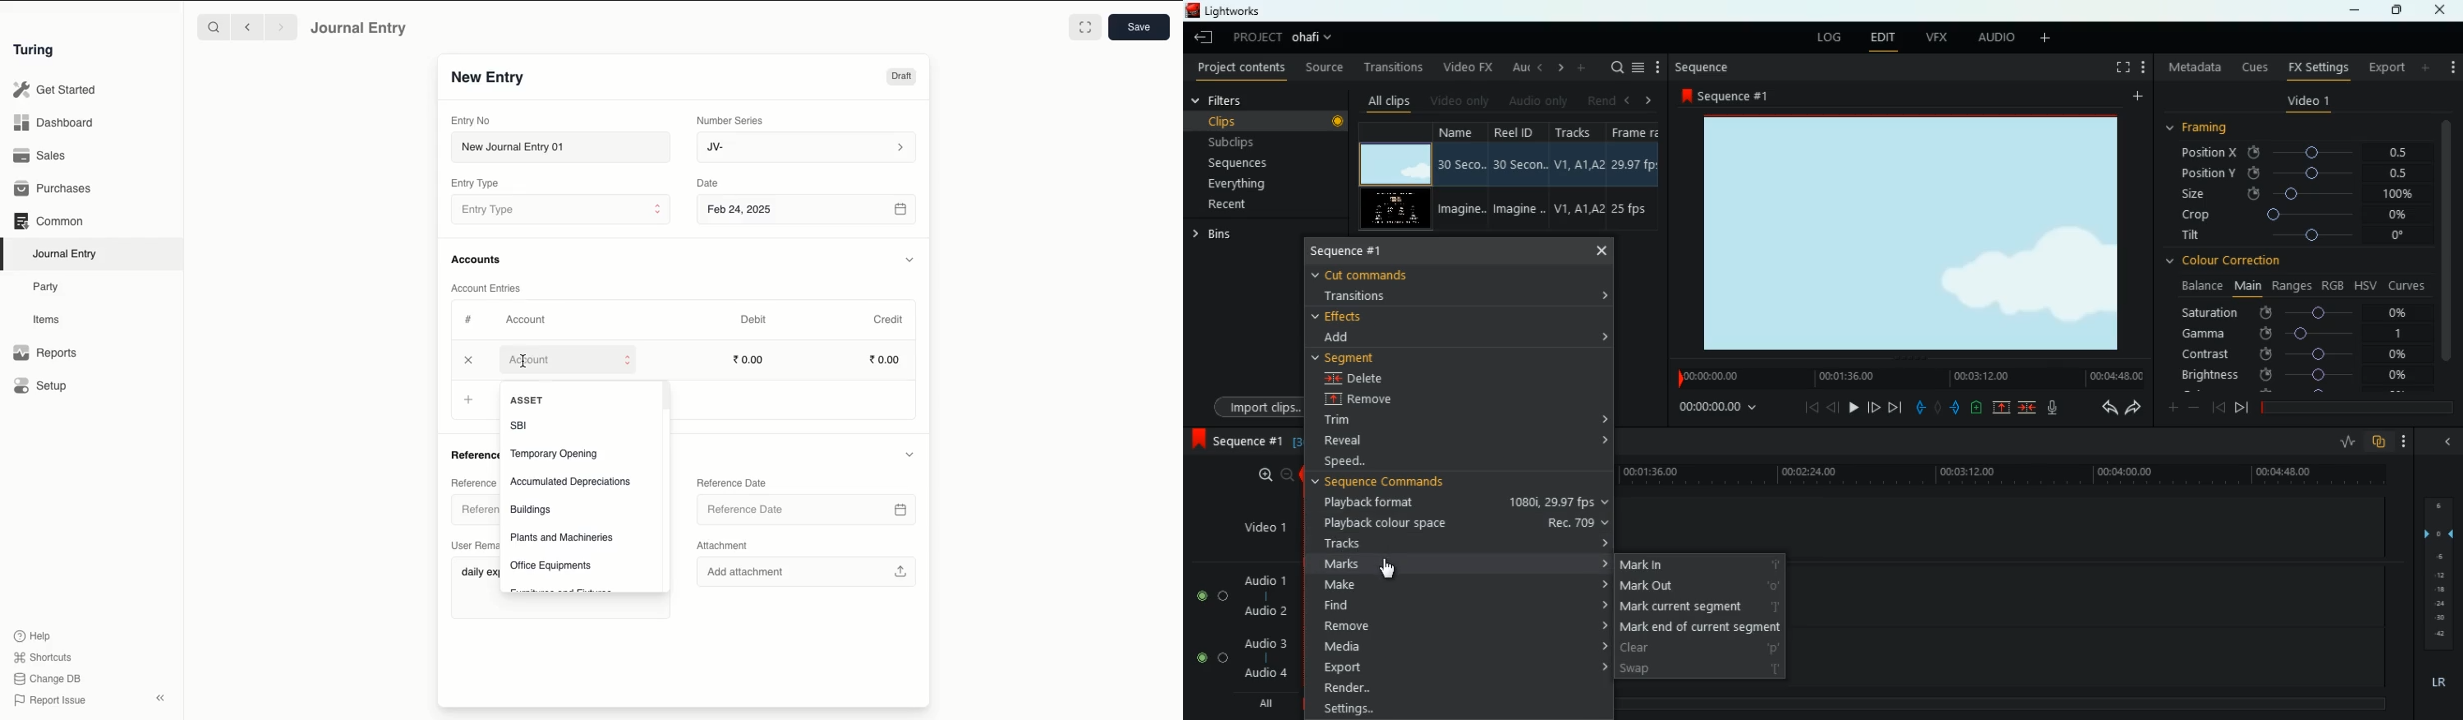 The height and width of the screenshot is (728, 2464). What do you see at coordinates (1514, 67) in the screenshot?
I see `au` at bounding box center [1514, 67].